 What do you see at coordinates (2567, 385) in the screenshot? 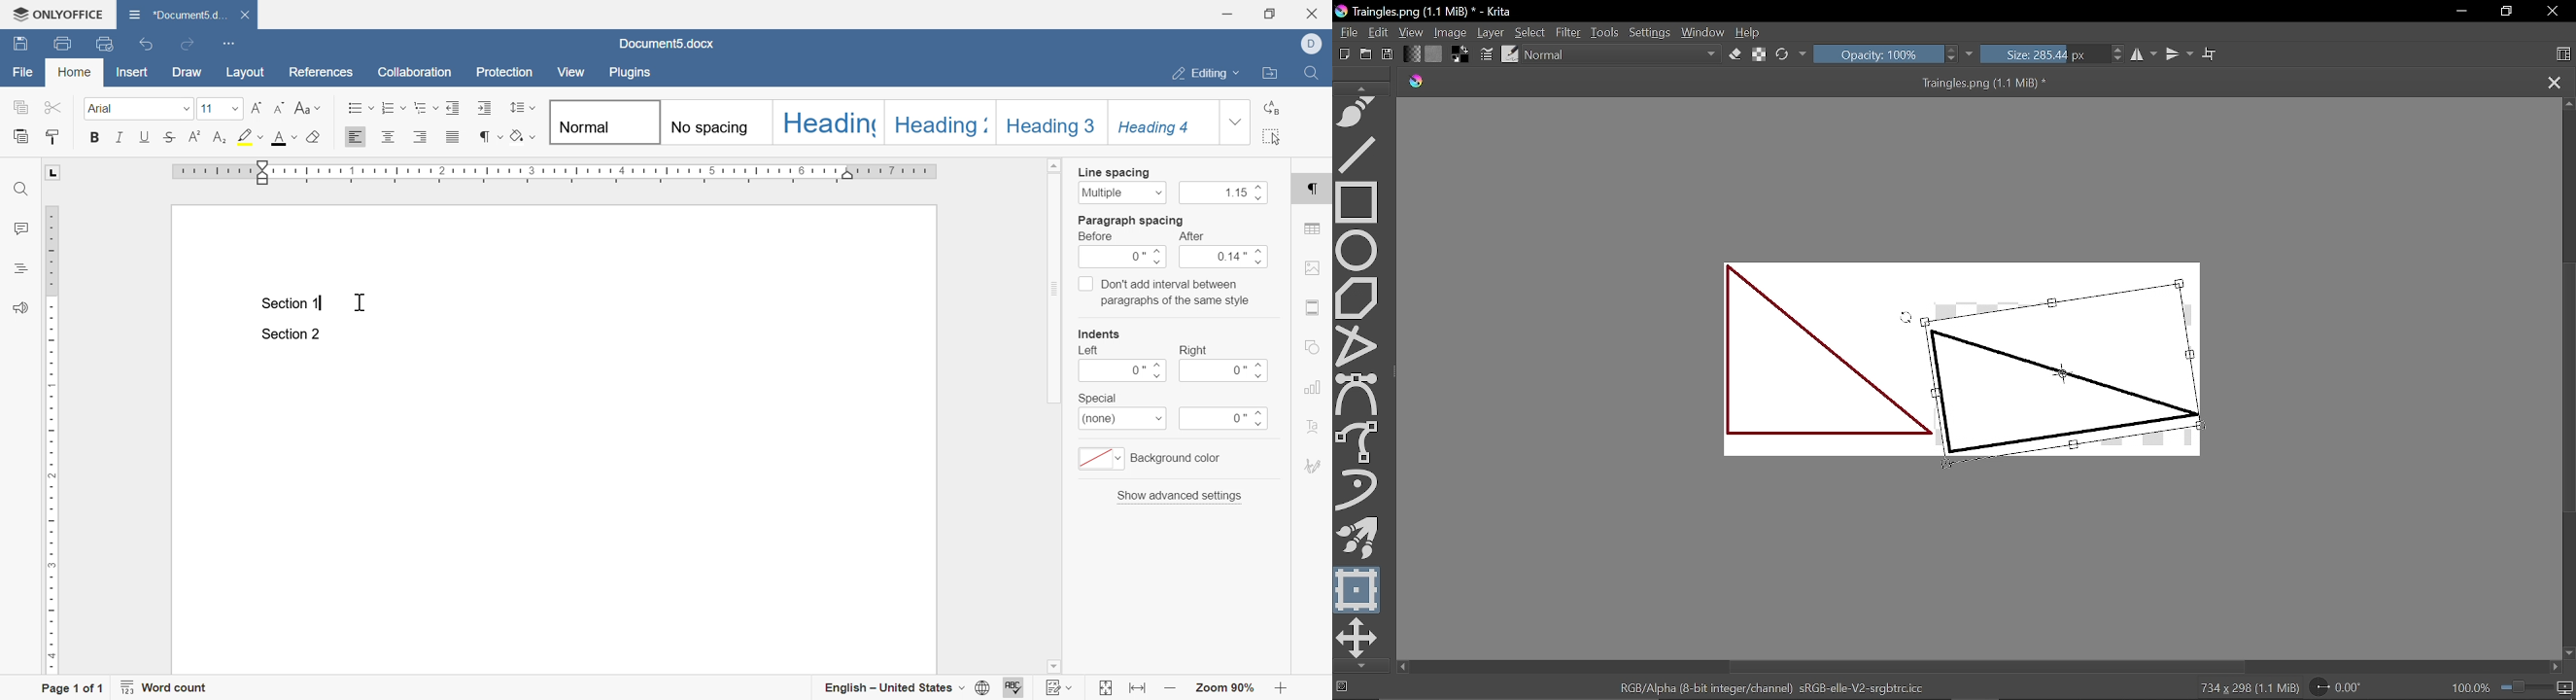
I see `Vertical scrollbar` at bounding box center [2567, 385].